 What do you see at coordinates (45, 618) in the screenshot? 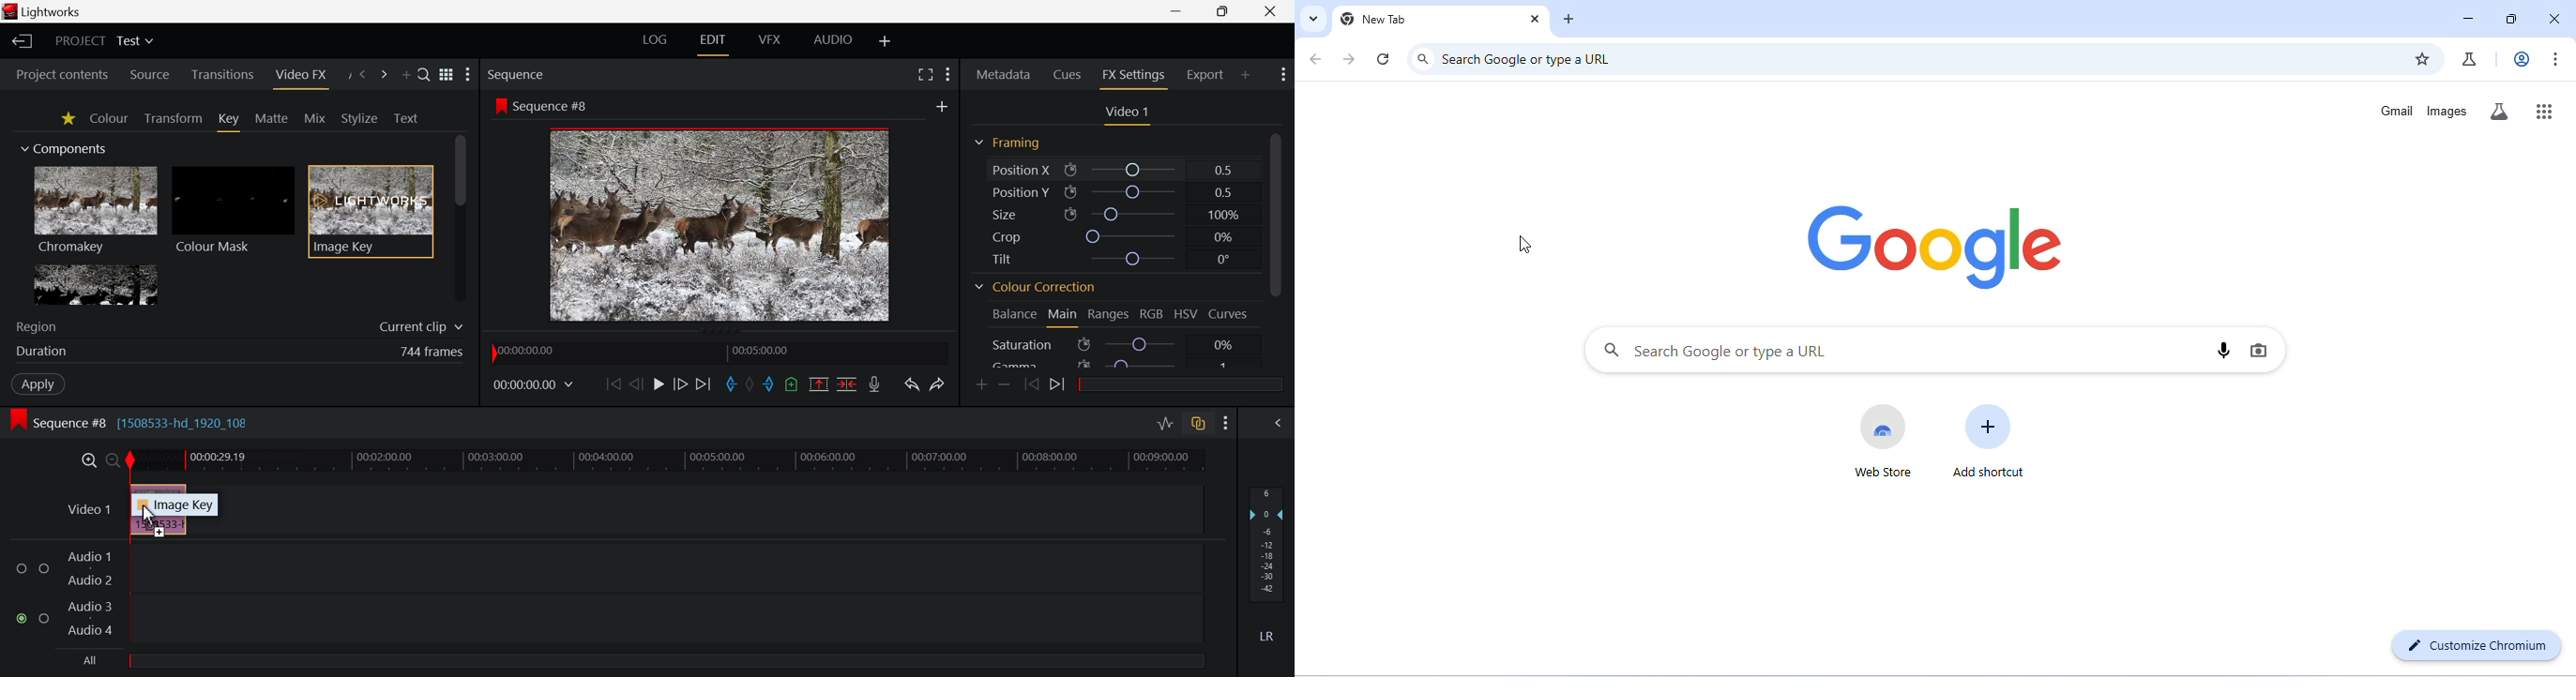
I see `checkbox` at bounding box center [45, 618].